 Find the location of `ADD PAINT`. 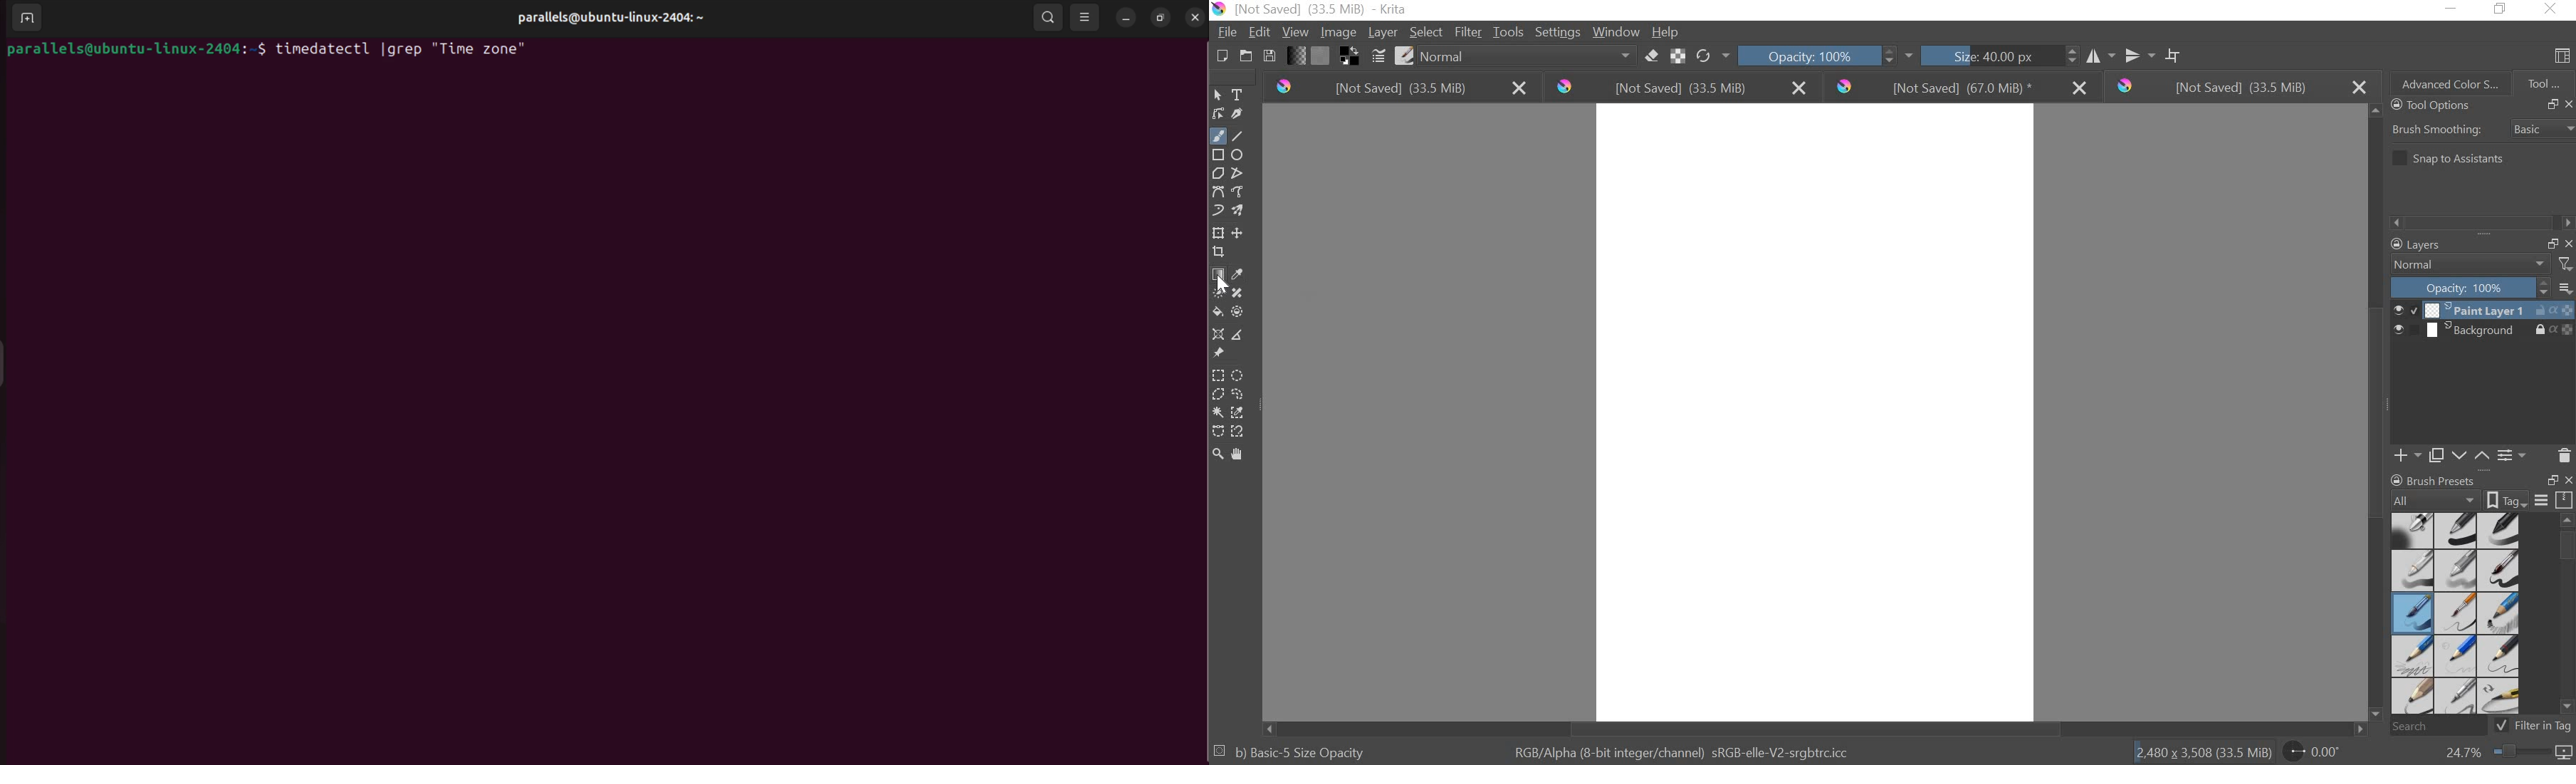

ADD PAINT is located at coordinates (2405, 454).